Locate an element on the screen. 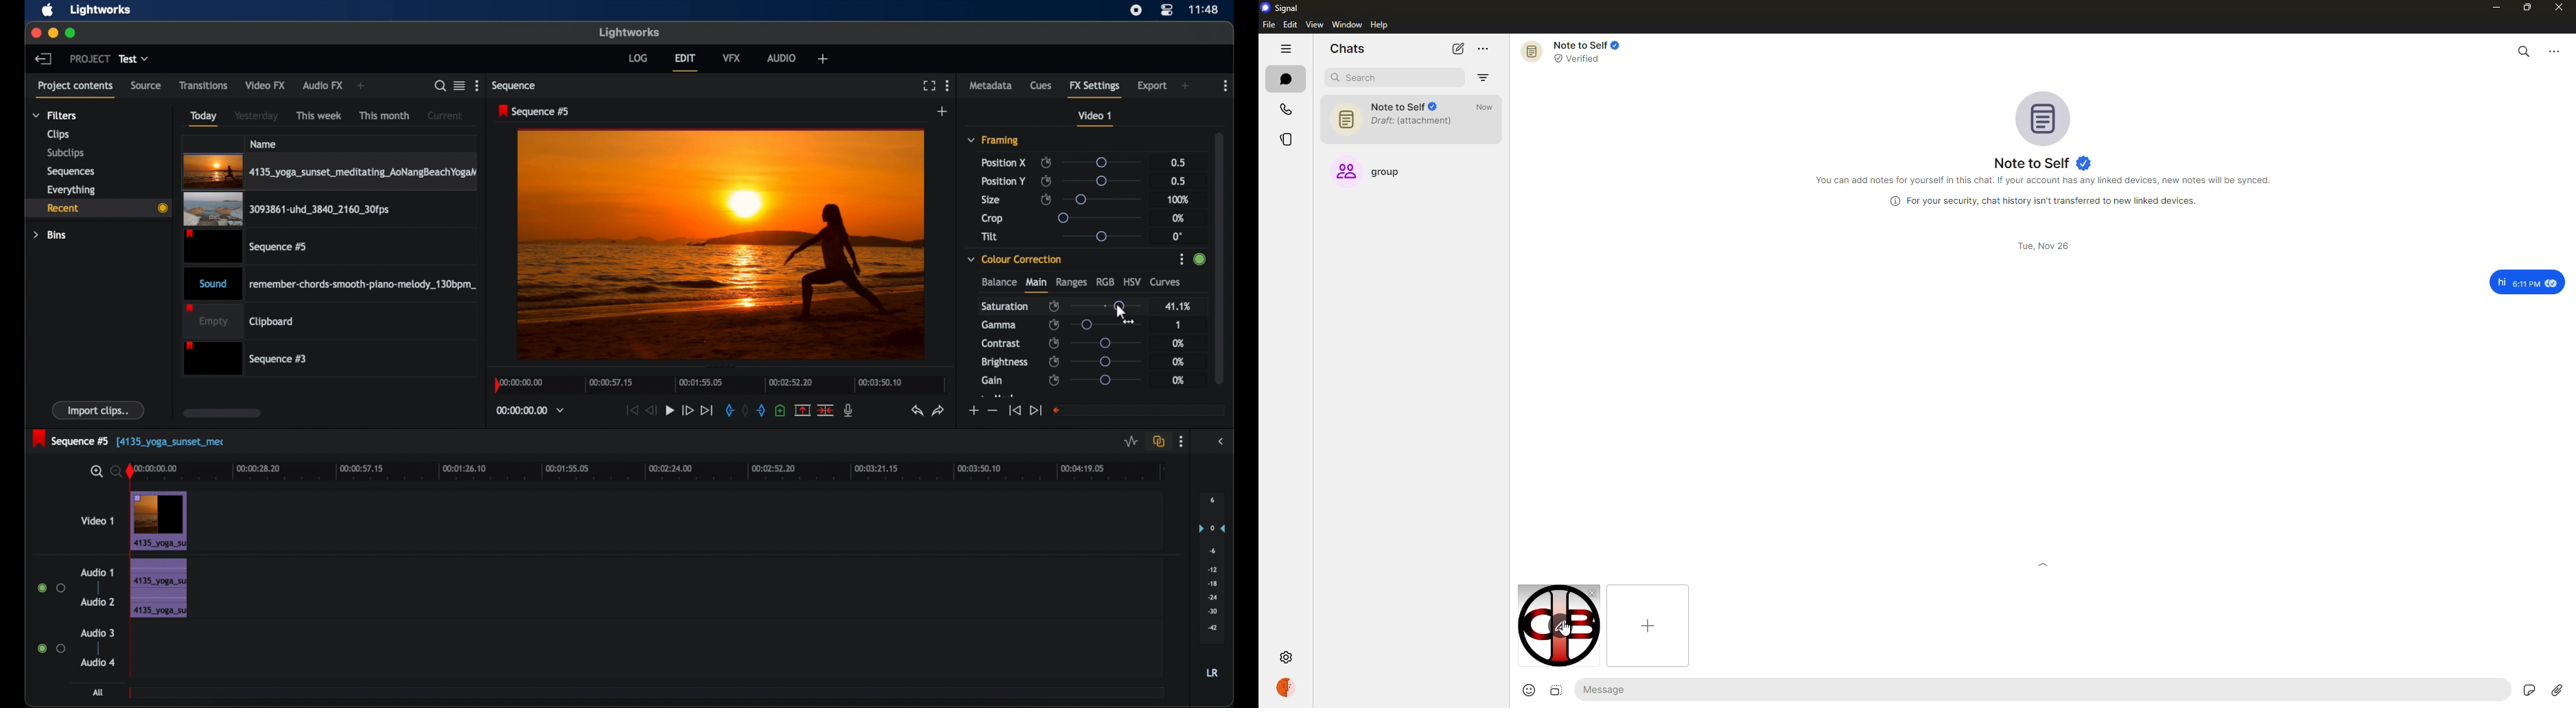  slider is located at coordinates (1106, 380).